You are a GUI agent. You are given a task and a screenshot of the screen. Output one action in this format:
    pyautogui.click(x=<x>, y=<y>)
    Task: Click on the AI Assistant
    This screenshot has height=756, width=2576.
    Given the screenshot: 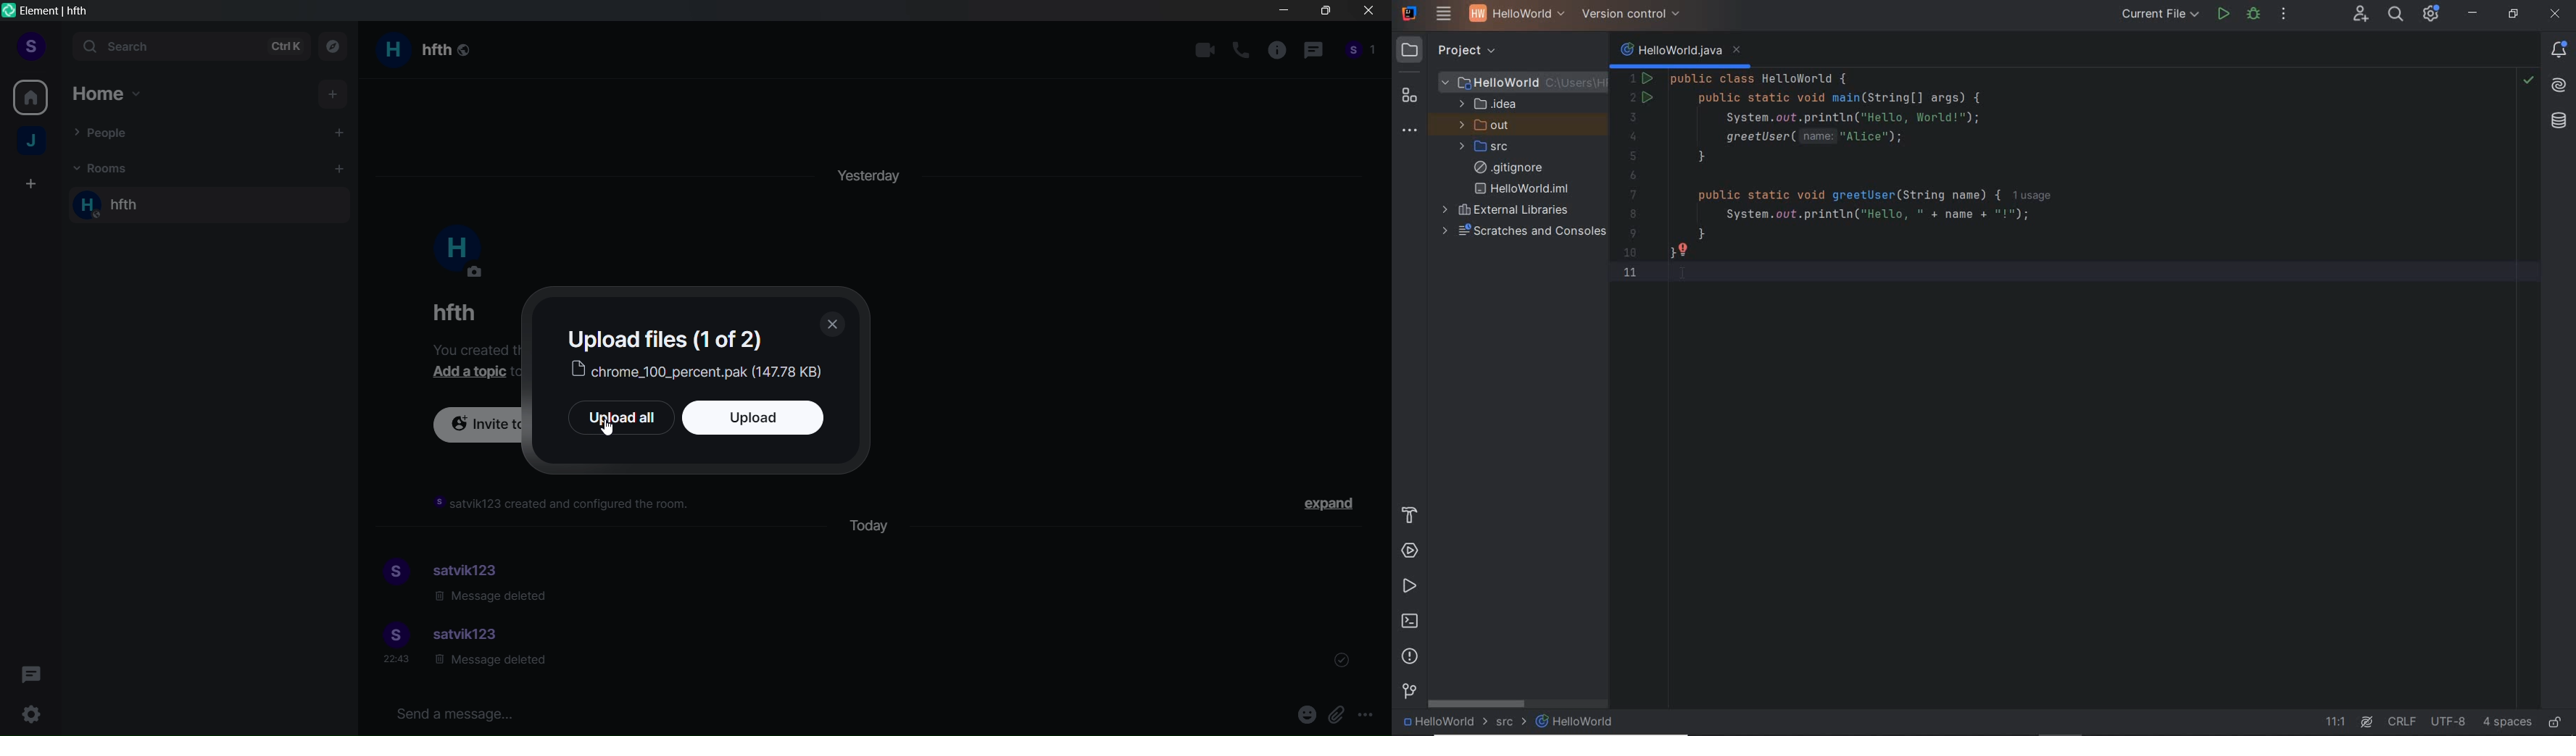 What is the action you would take?
    pyautogui.click(x=2366, y=723)
    